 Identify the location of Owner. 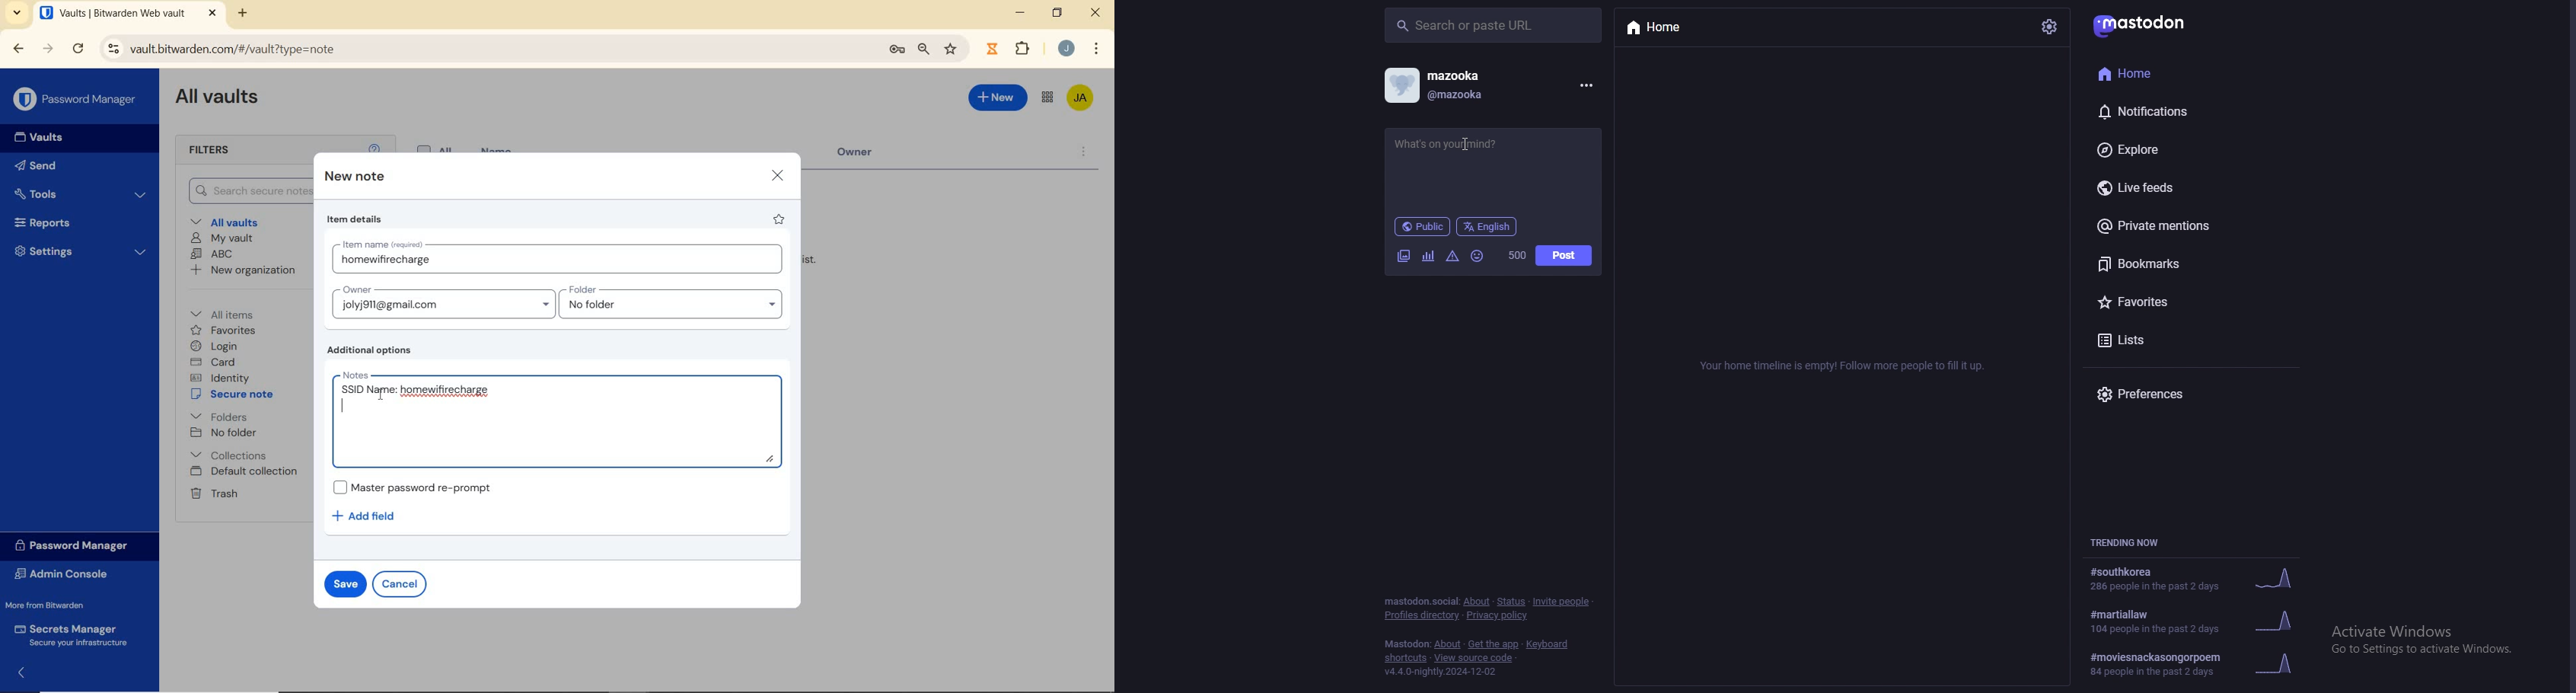
(443, 301).